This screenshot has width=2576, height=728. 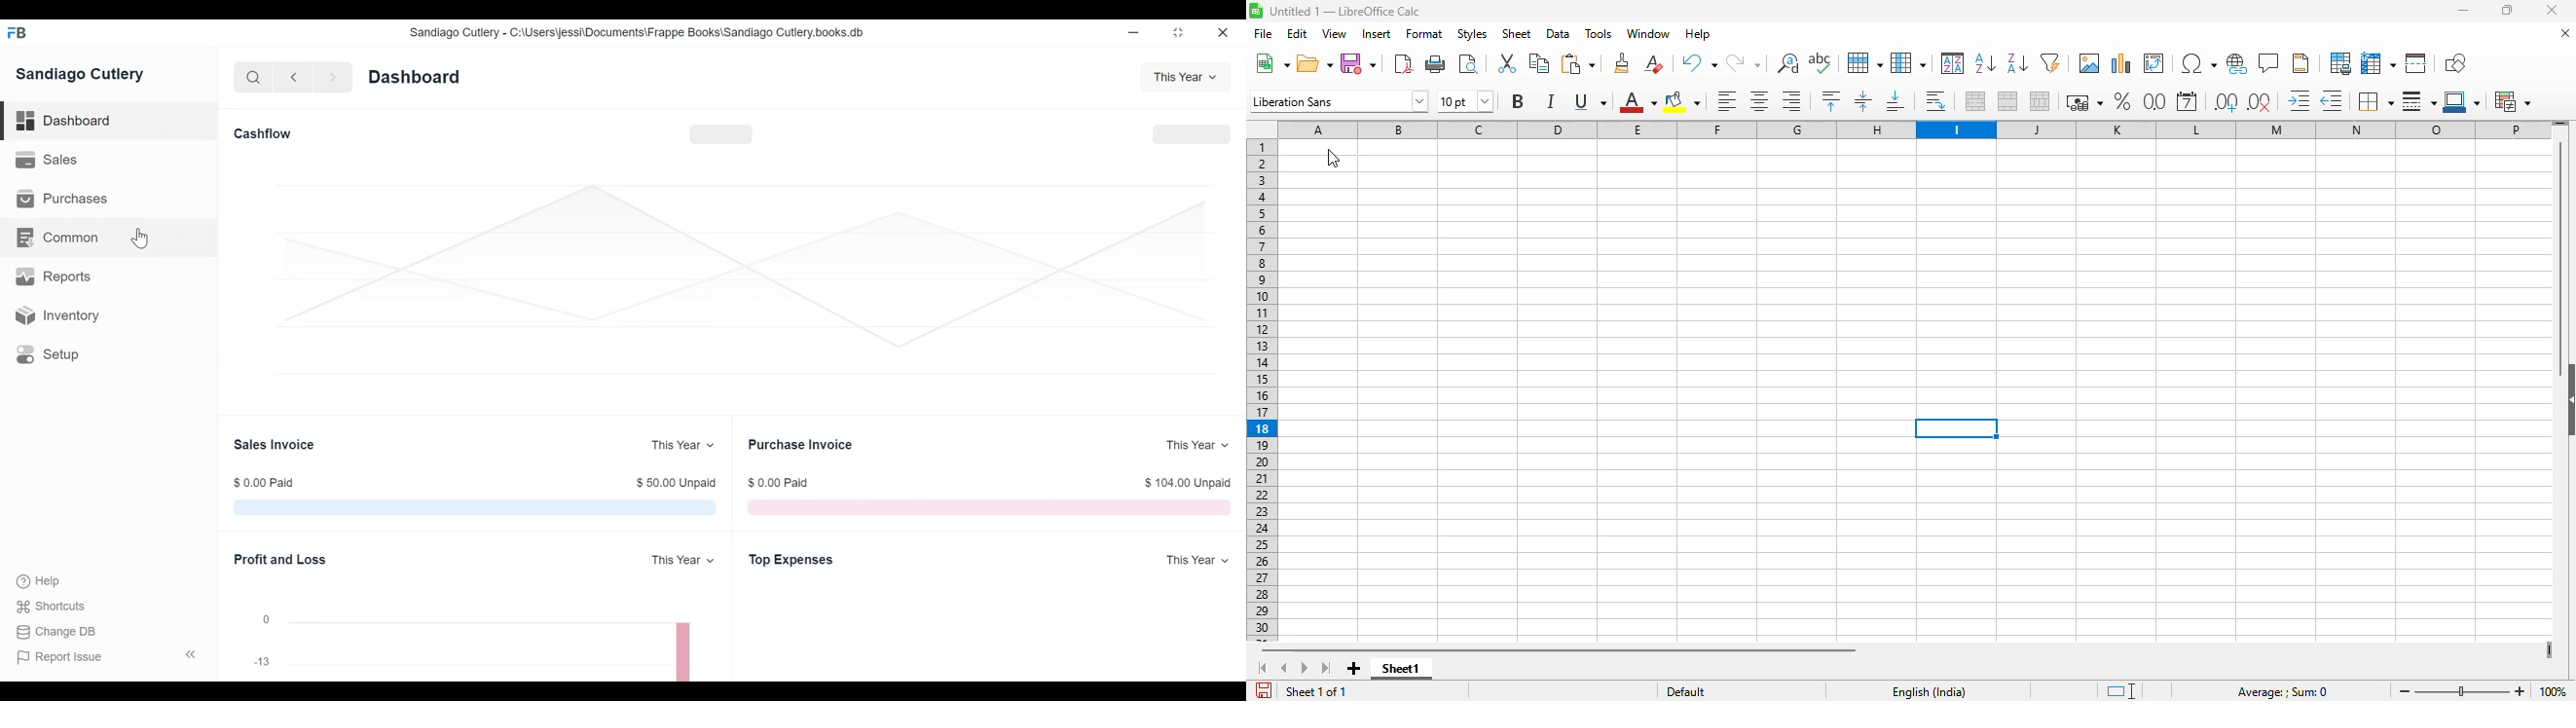 I want to click on Sales Invoice, so click(x=275, y=445).